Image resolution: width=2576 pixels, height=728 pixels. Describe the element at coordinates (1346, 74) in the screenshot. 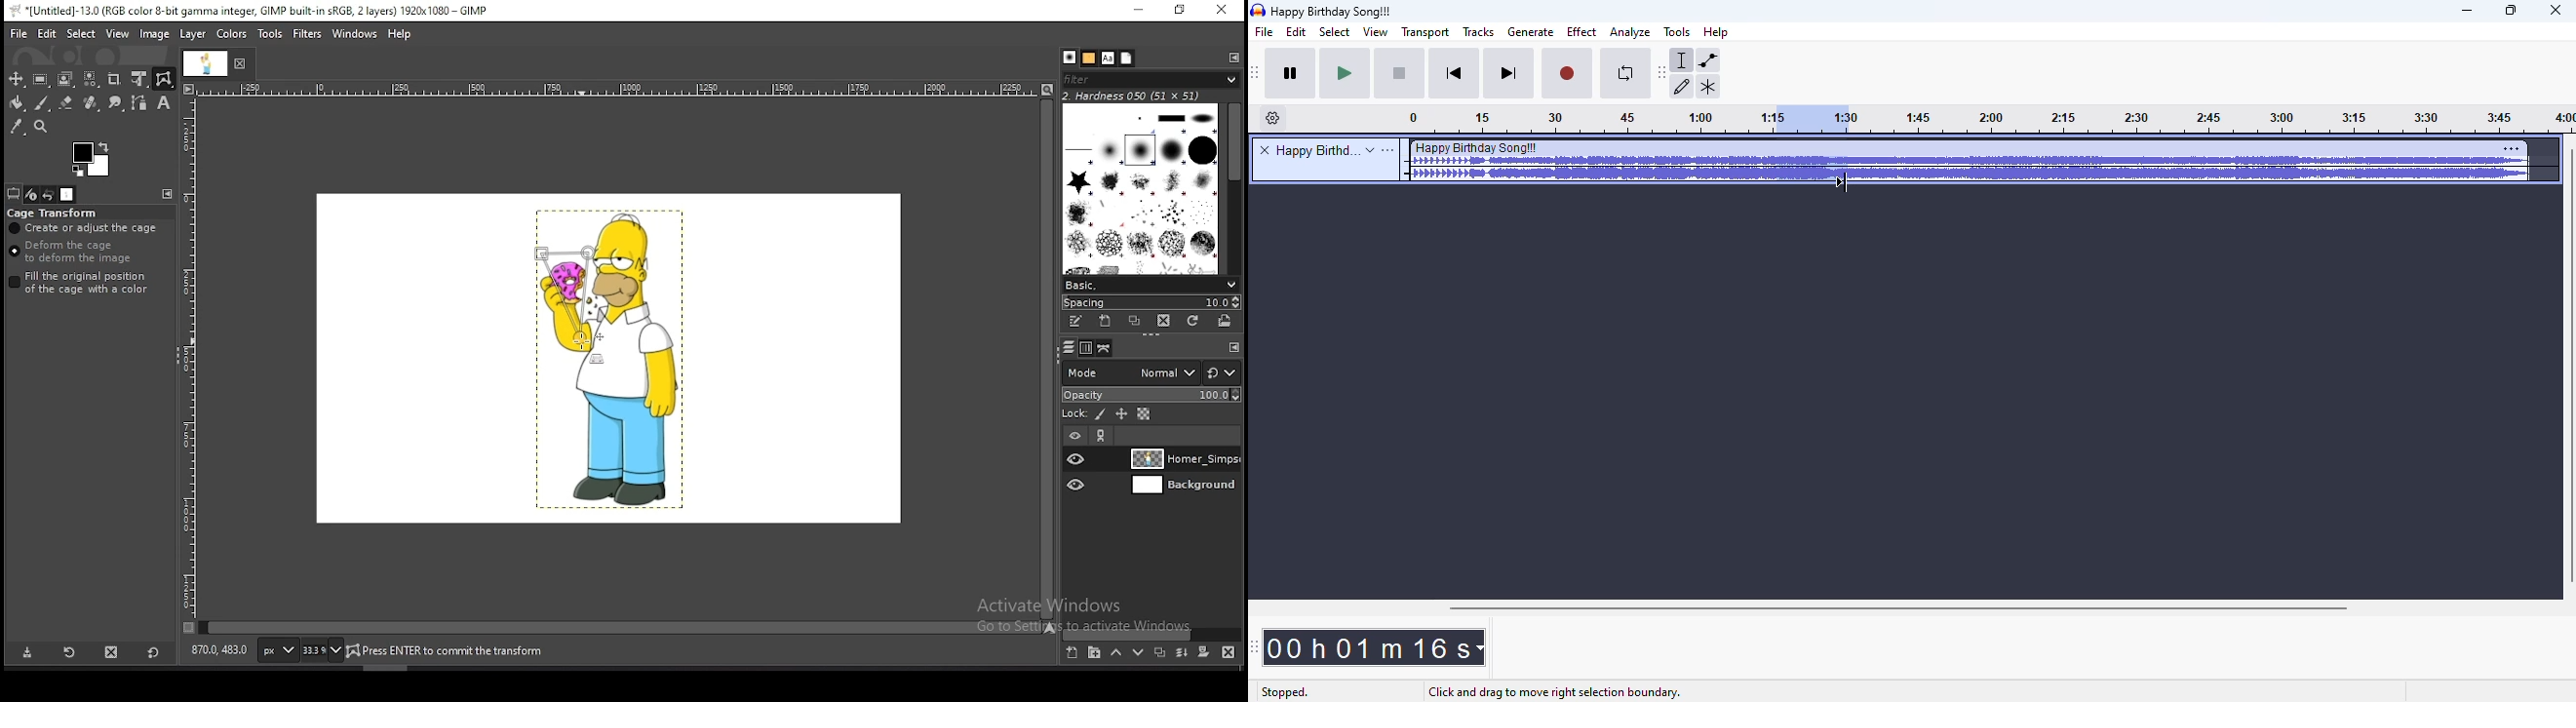

I see `play` at that location.